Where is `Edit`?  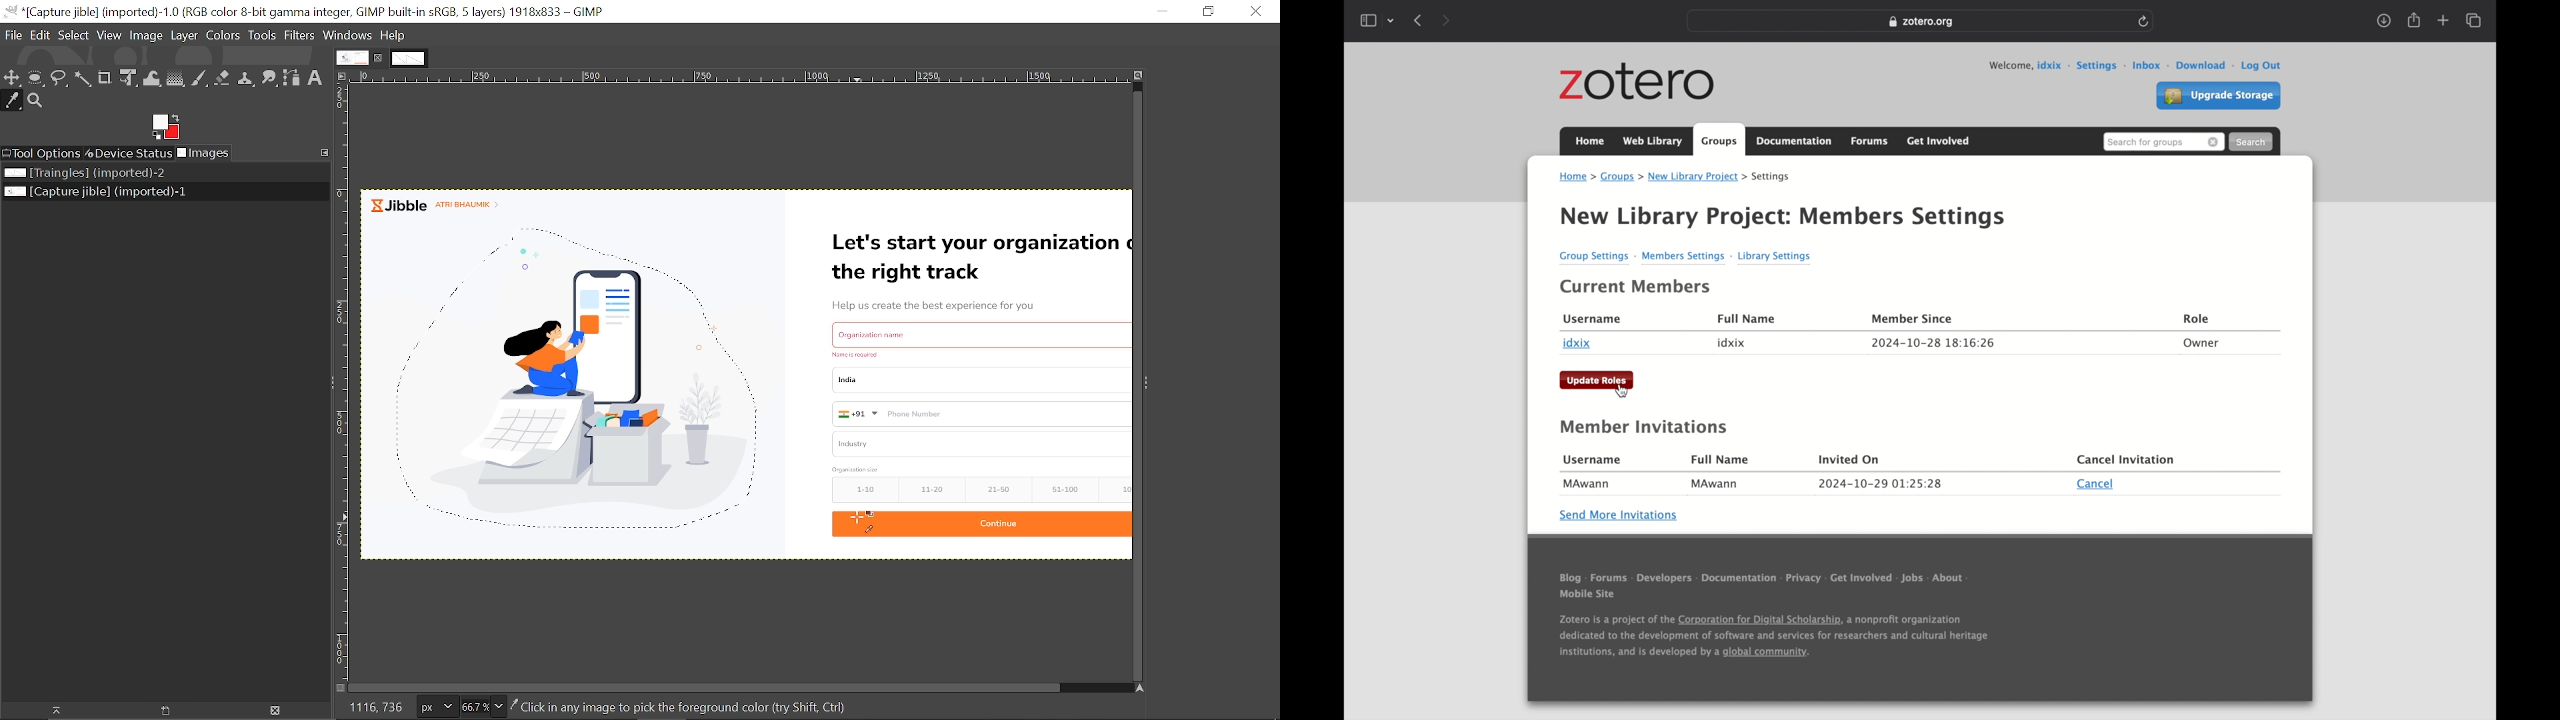
Edit is located at coordinates (40, 35).